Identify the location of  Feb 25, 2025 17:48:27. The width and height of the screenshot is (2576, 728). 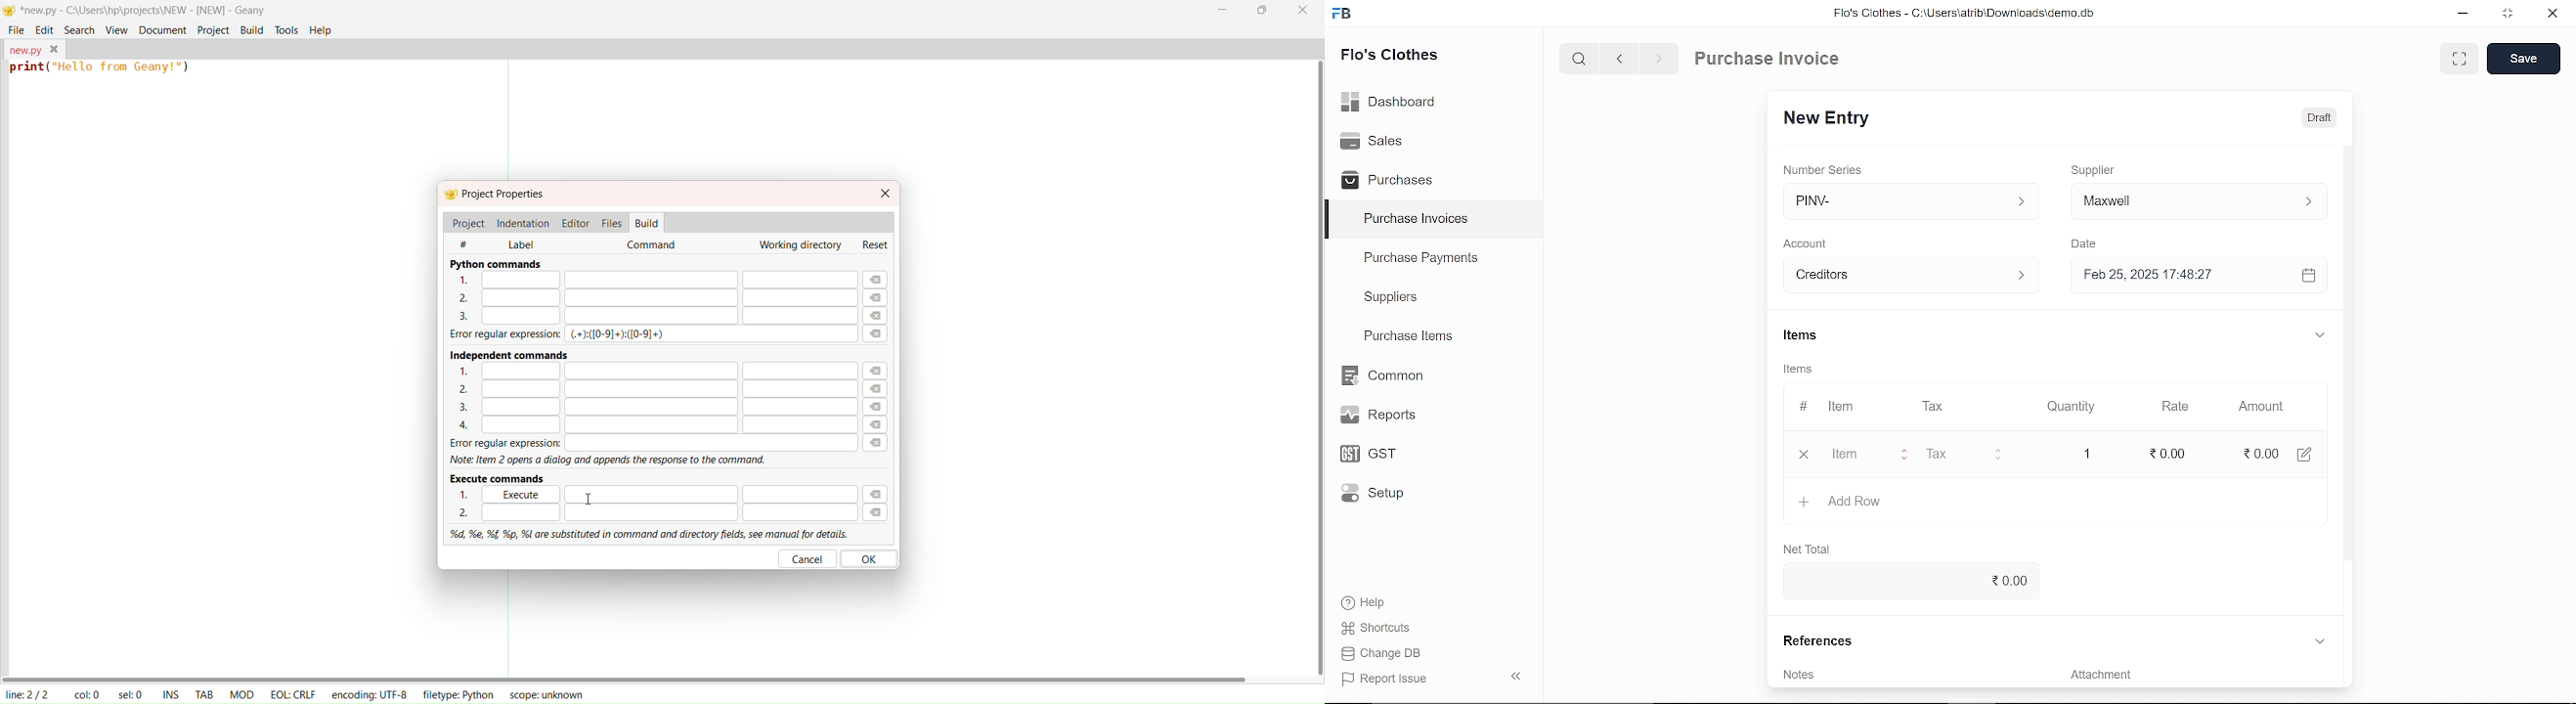
(2179, 275).